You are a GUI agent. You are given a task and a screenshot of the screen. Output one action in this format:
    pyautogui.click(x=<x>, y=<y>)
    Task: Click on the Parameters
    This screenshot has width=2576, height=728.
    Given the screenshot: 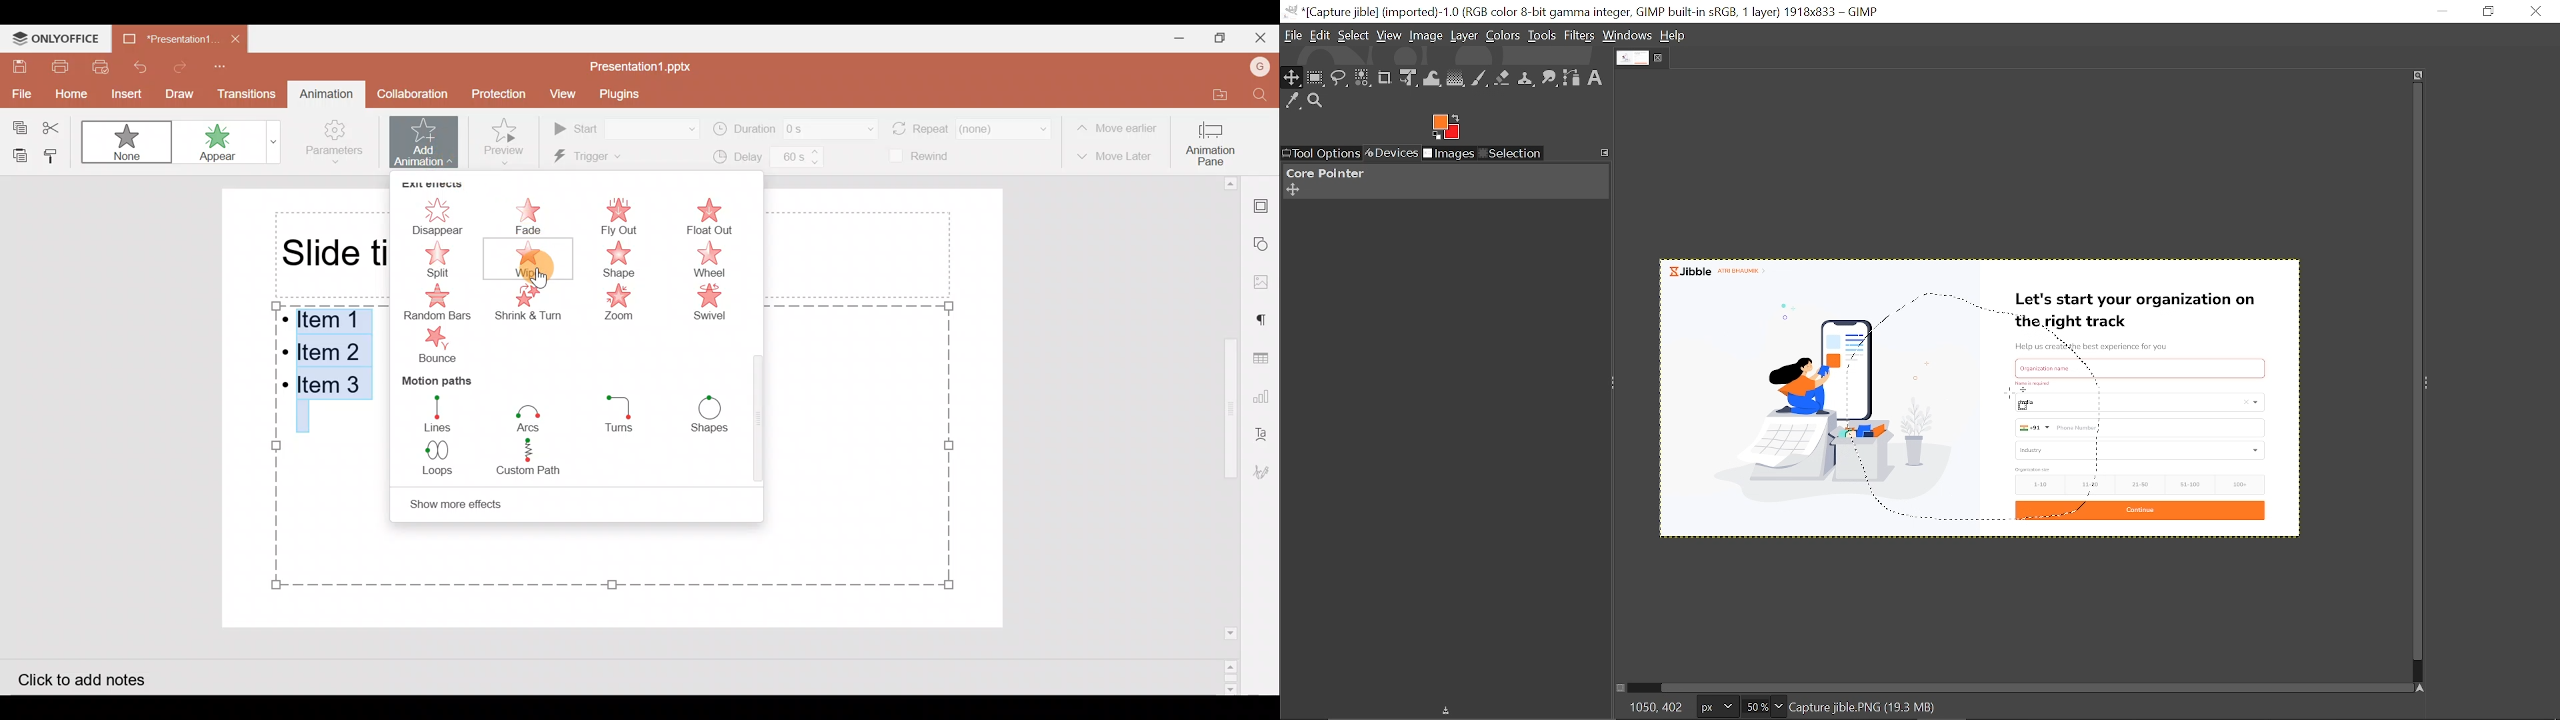 What is the action you would take?
    pyautogui.click(x=339, y=143)
    